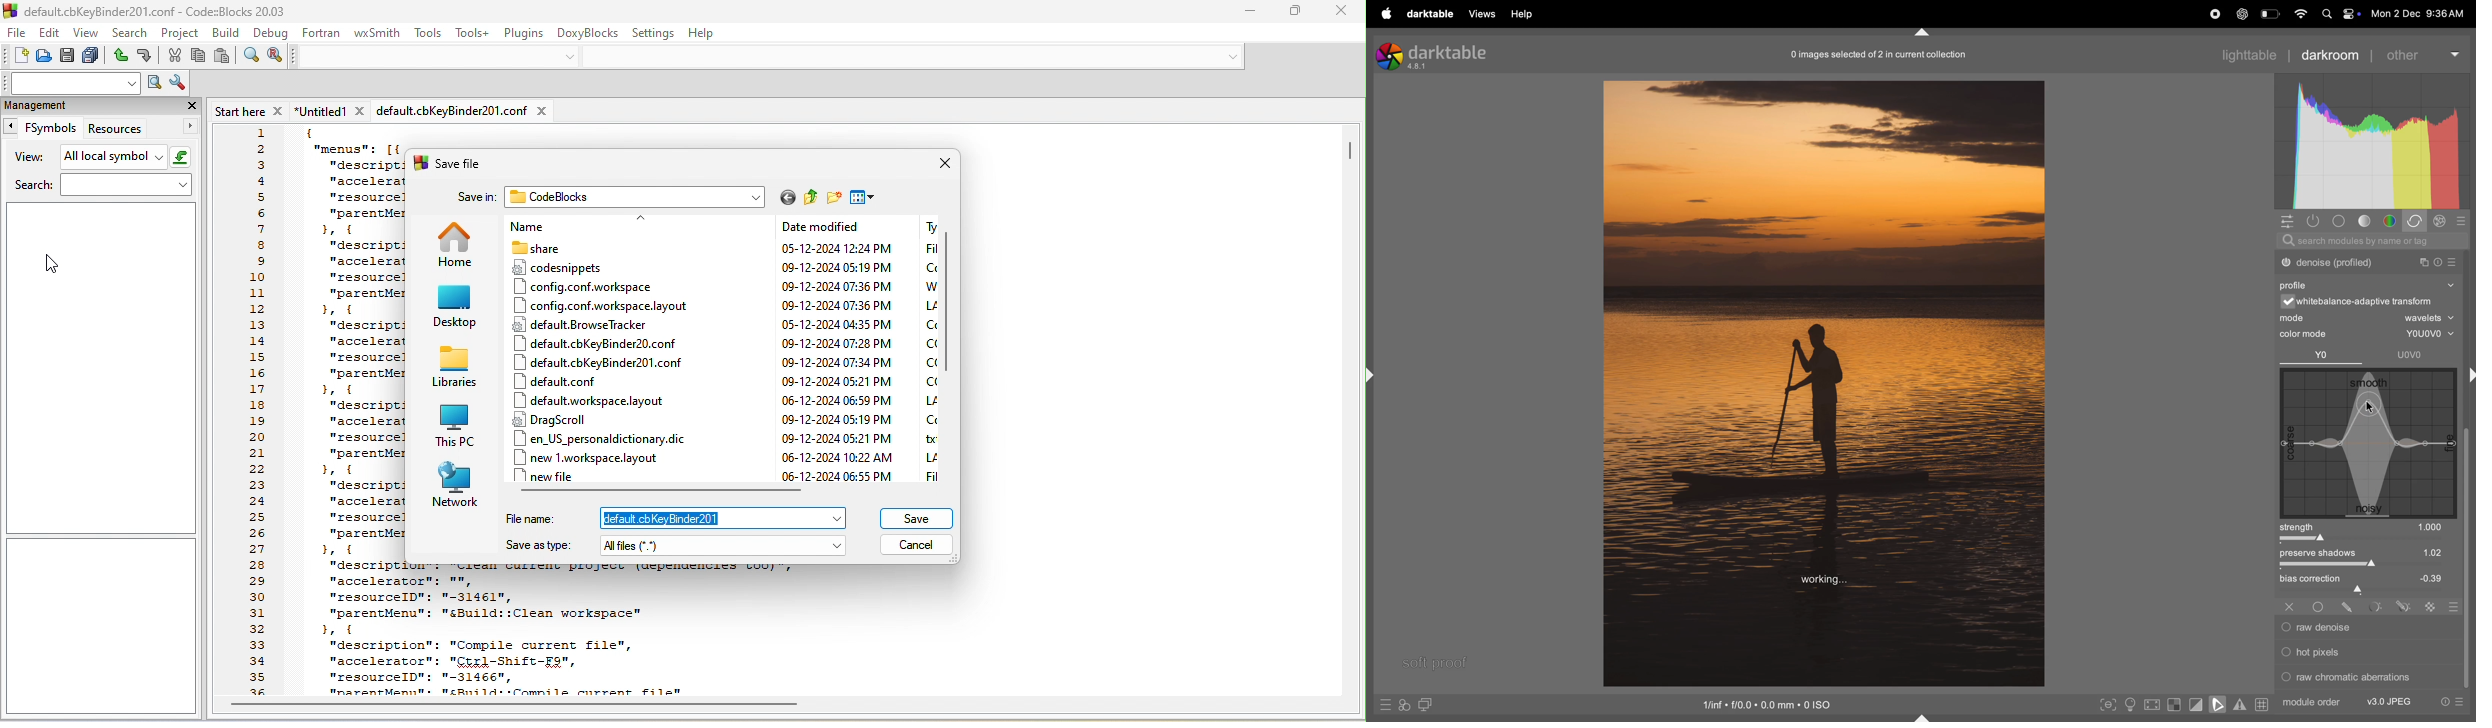 The width and height of the screenshot is (2492, 728). Describe the element at coordinates (2468, 560) in the screenshot. I see `task bar` at that location.